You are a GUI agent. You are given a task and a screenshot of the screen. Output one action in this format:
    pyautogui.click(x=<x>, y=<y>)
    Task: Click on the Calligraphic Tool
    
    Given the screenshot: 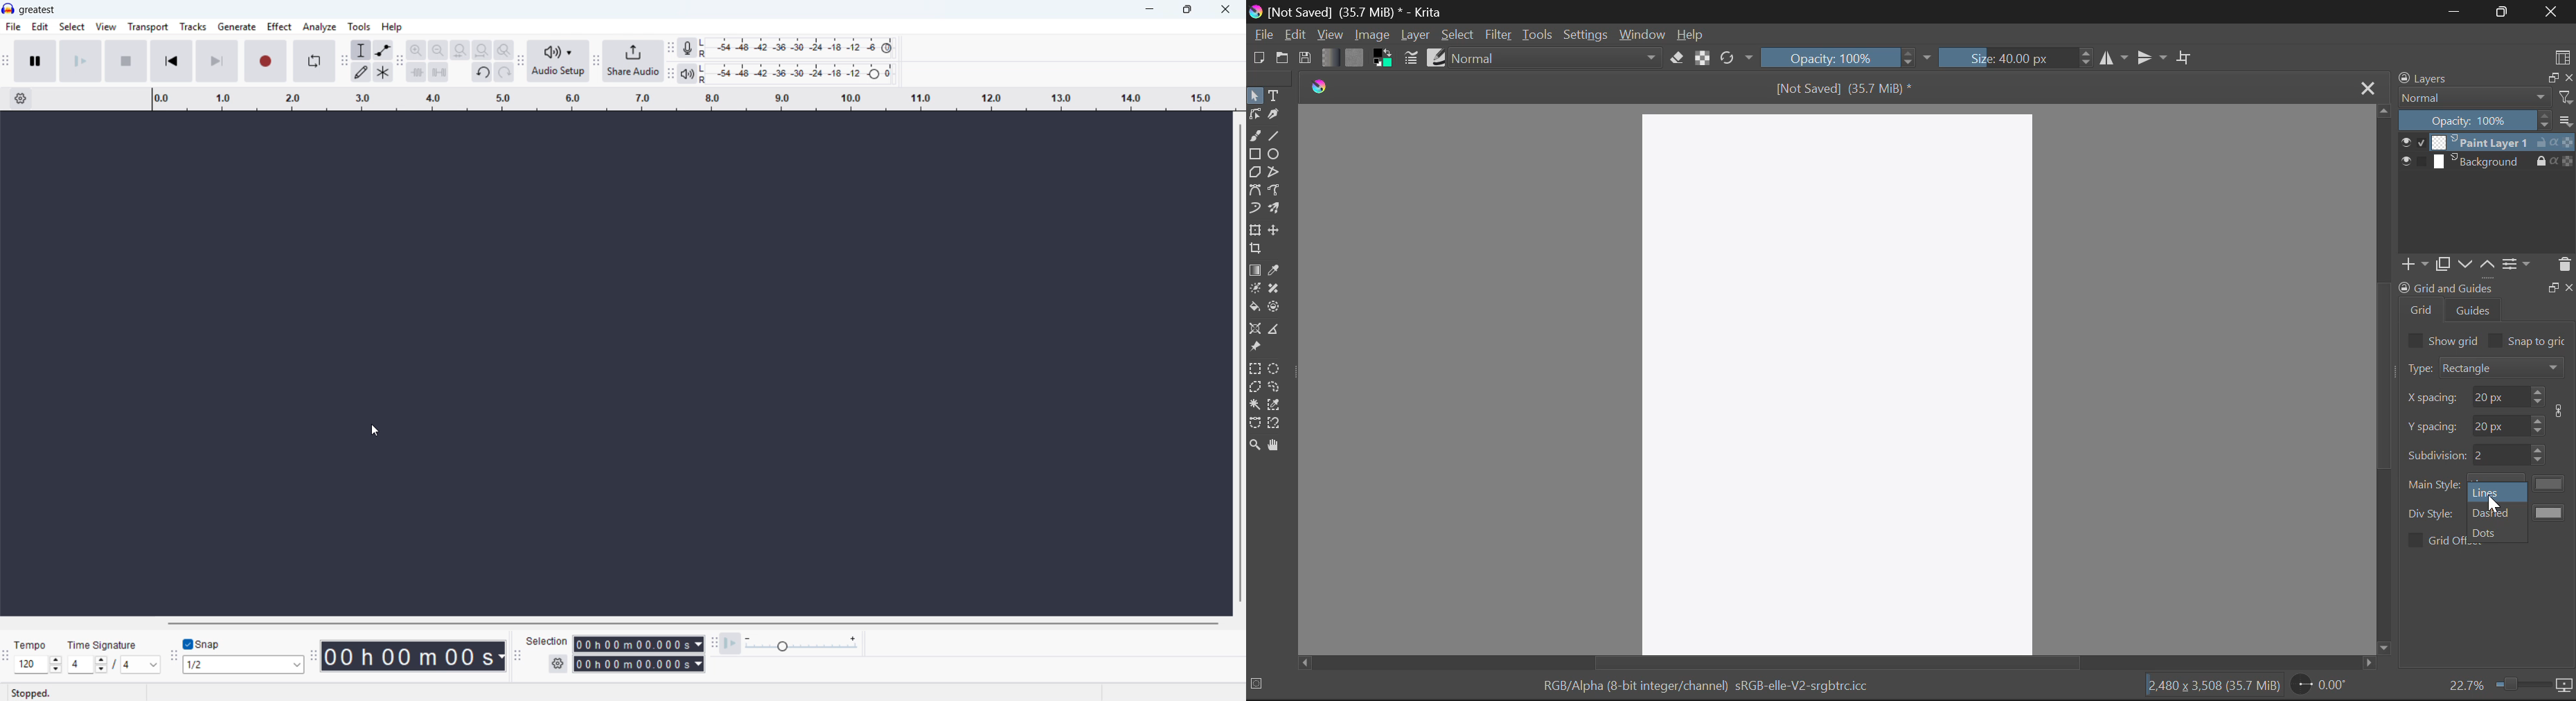 What is the action you would take?
    pyautogui.click(x=1276, y=118)
    